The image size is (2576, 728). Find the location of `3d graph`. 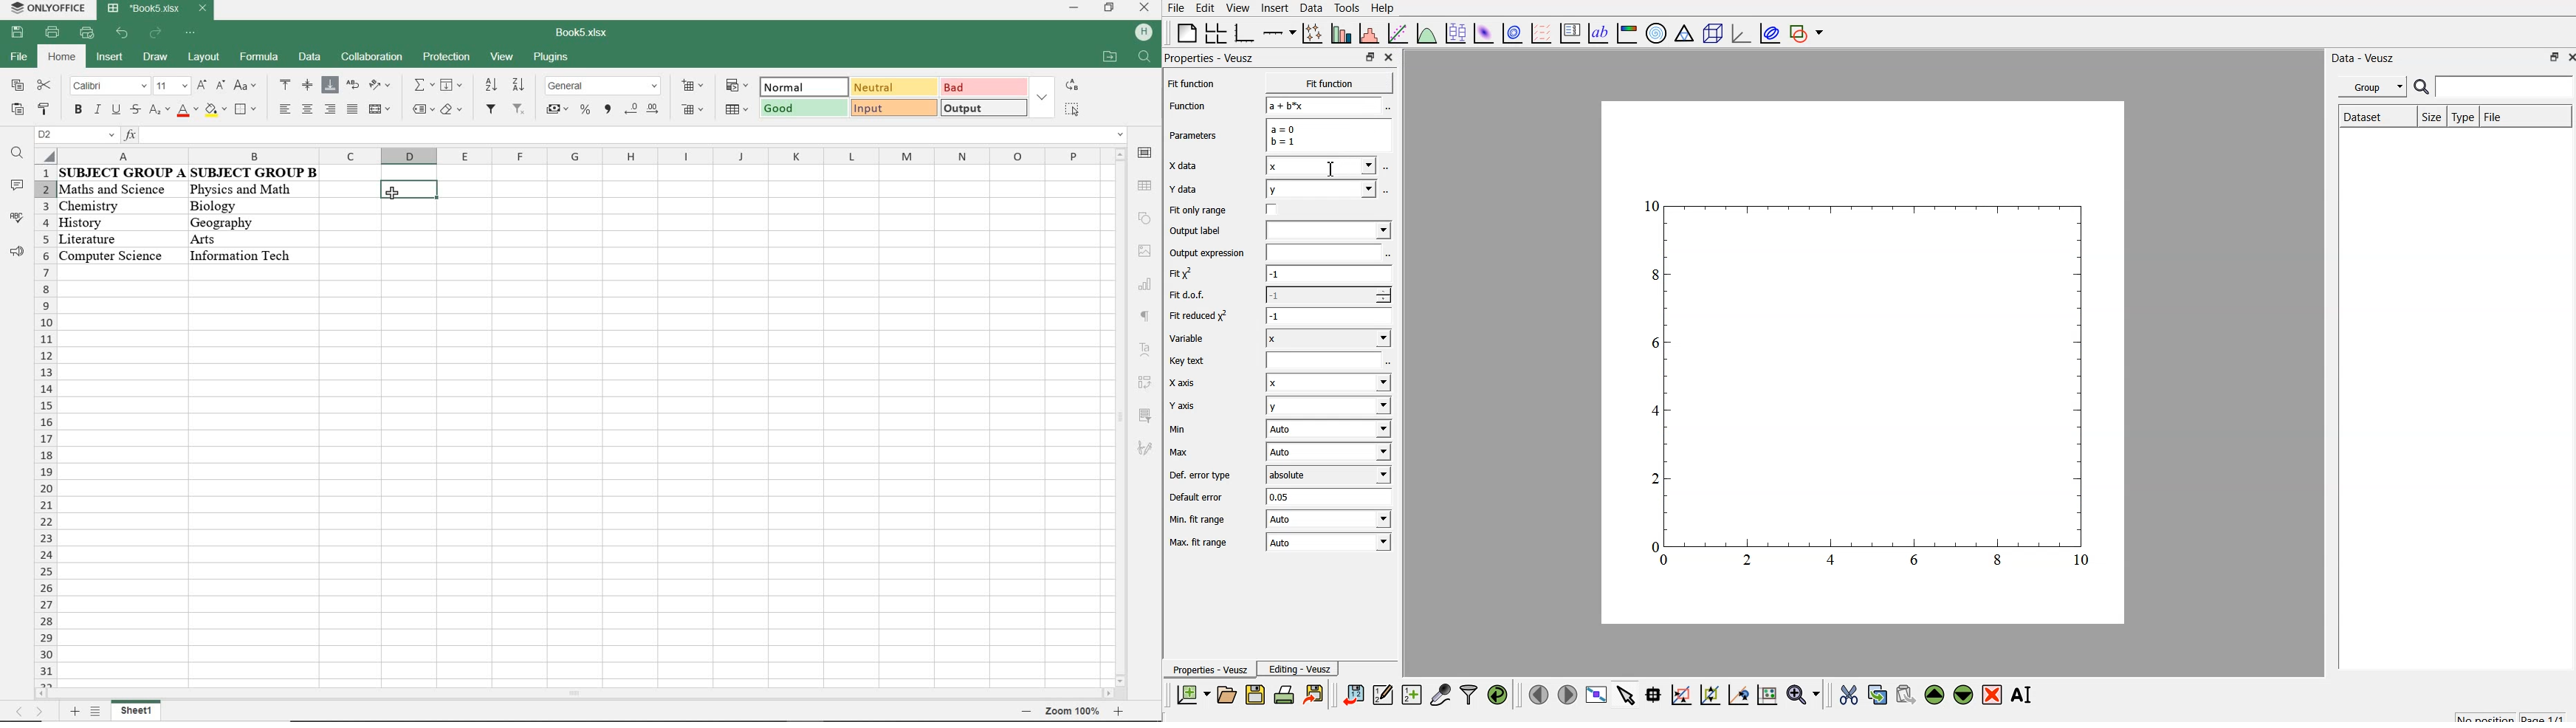

3d graph is located at coordinates (1743, 34).